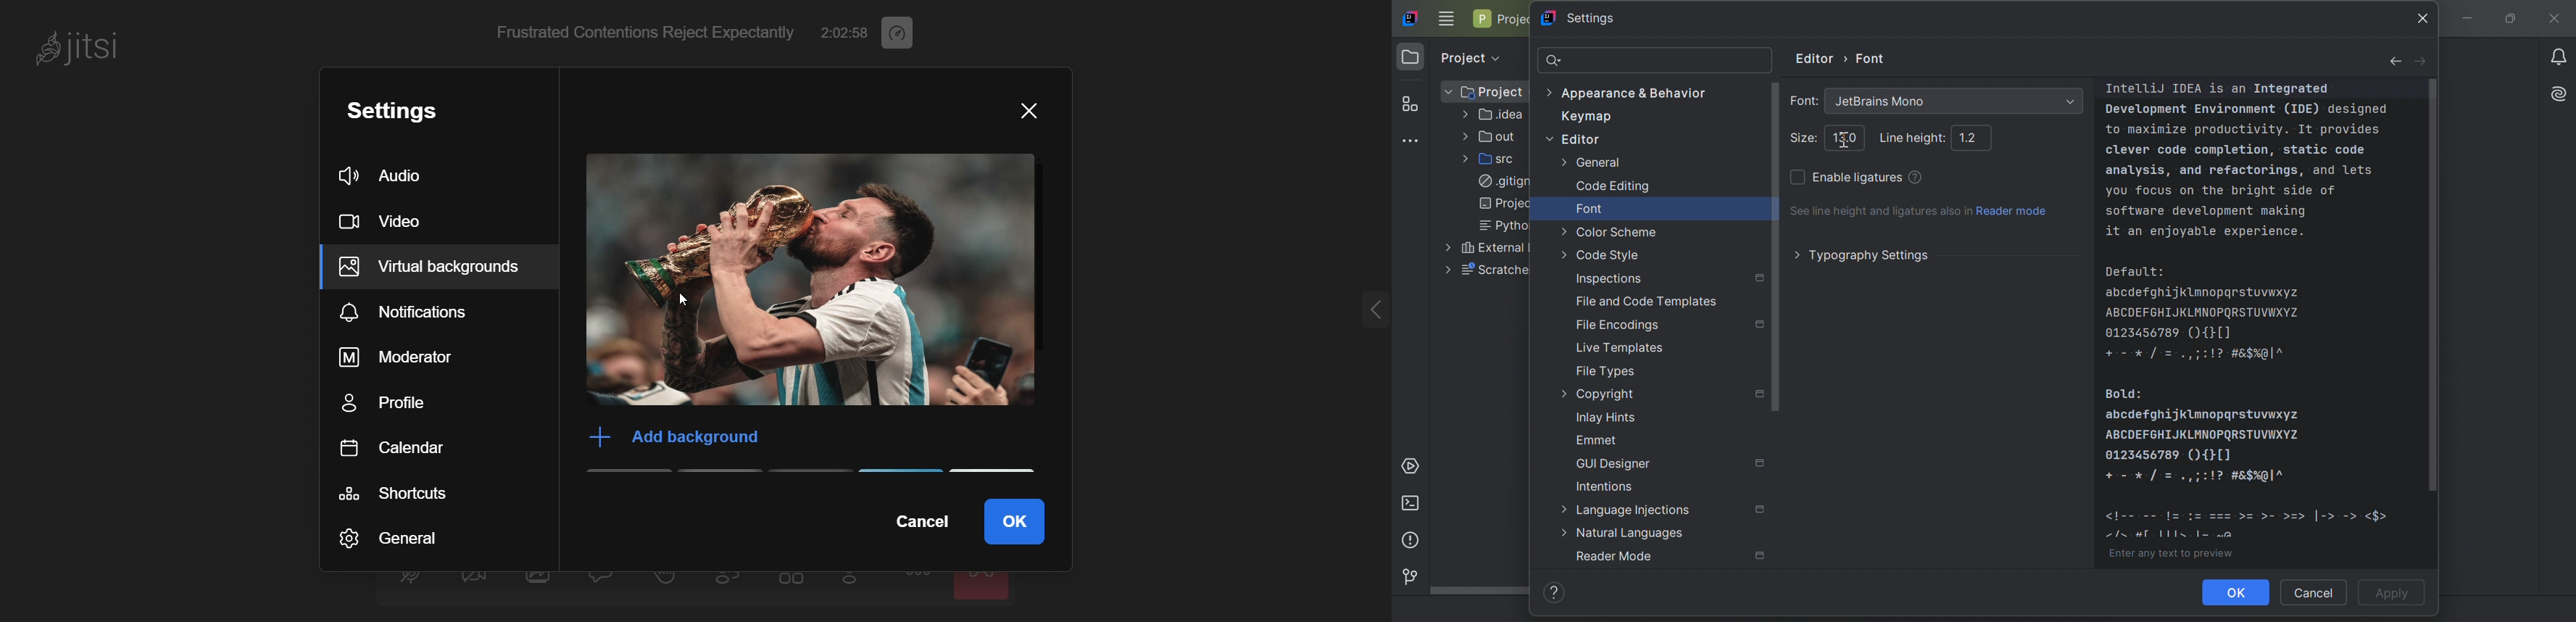 The width and height of the screenshot is (2576, 644). What do you see at coordinates (1492, 137) in the screenshot?
I see `out` at bounding box center [1492, 137].